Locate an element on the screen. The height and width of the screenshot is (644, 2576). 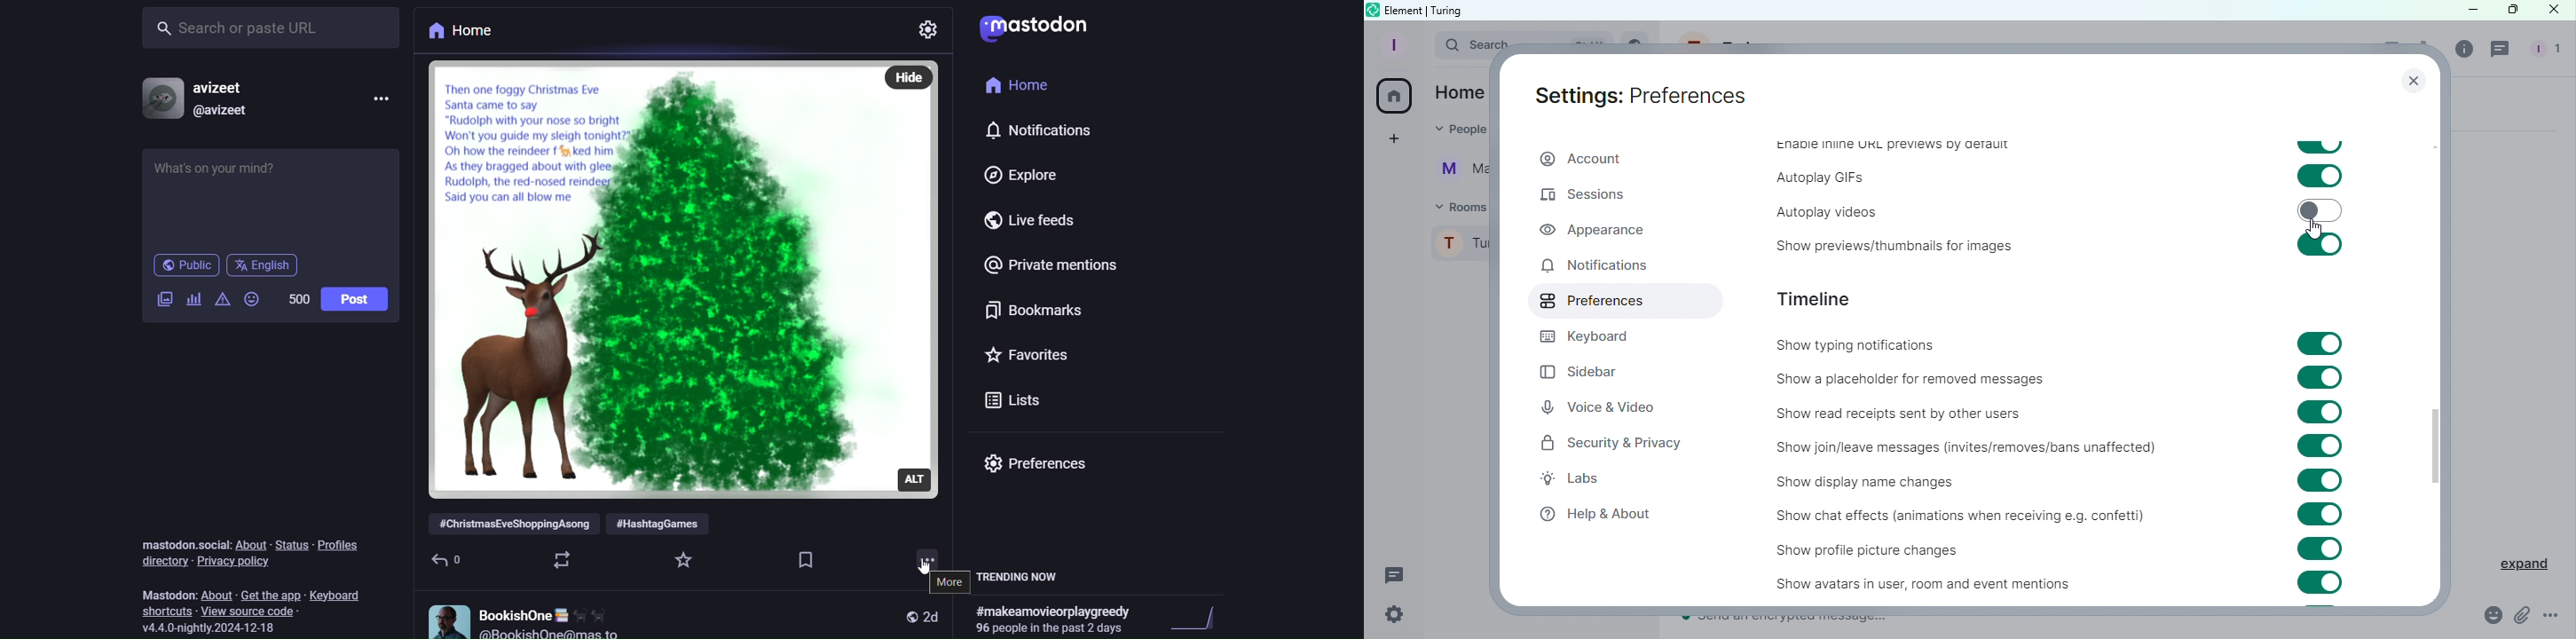
Show display name changes is located at coordinates (1876, 484).